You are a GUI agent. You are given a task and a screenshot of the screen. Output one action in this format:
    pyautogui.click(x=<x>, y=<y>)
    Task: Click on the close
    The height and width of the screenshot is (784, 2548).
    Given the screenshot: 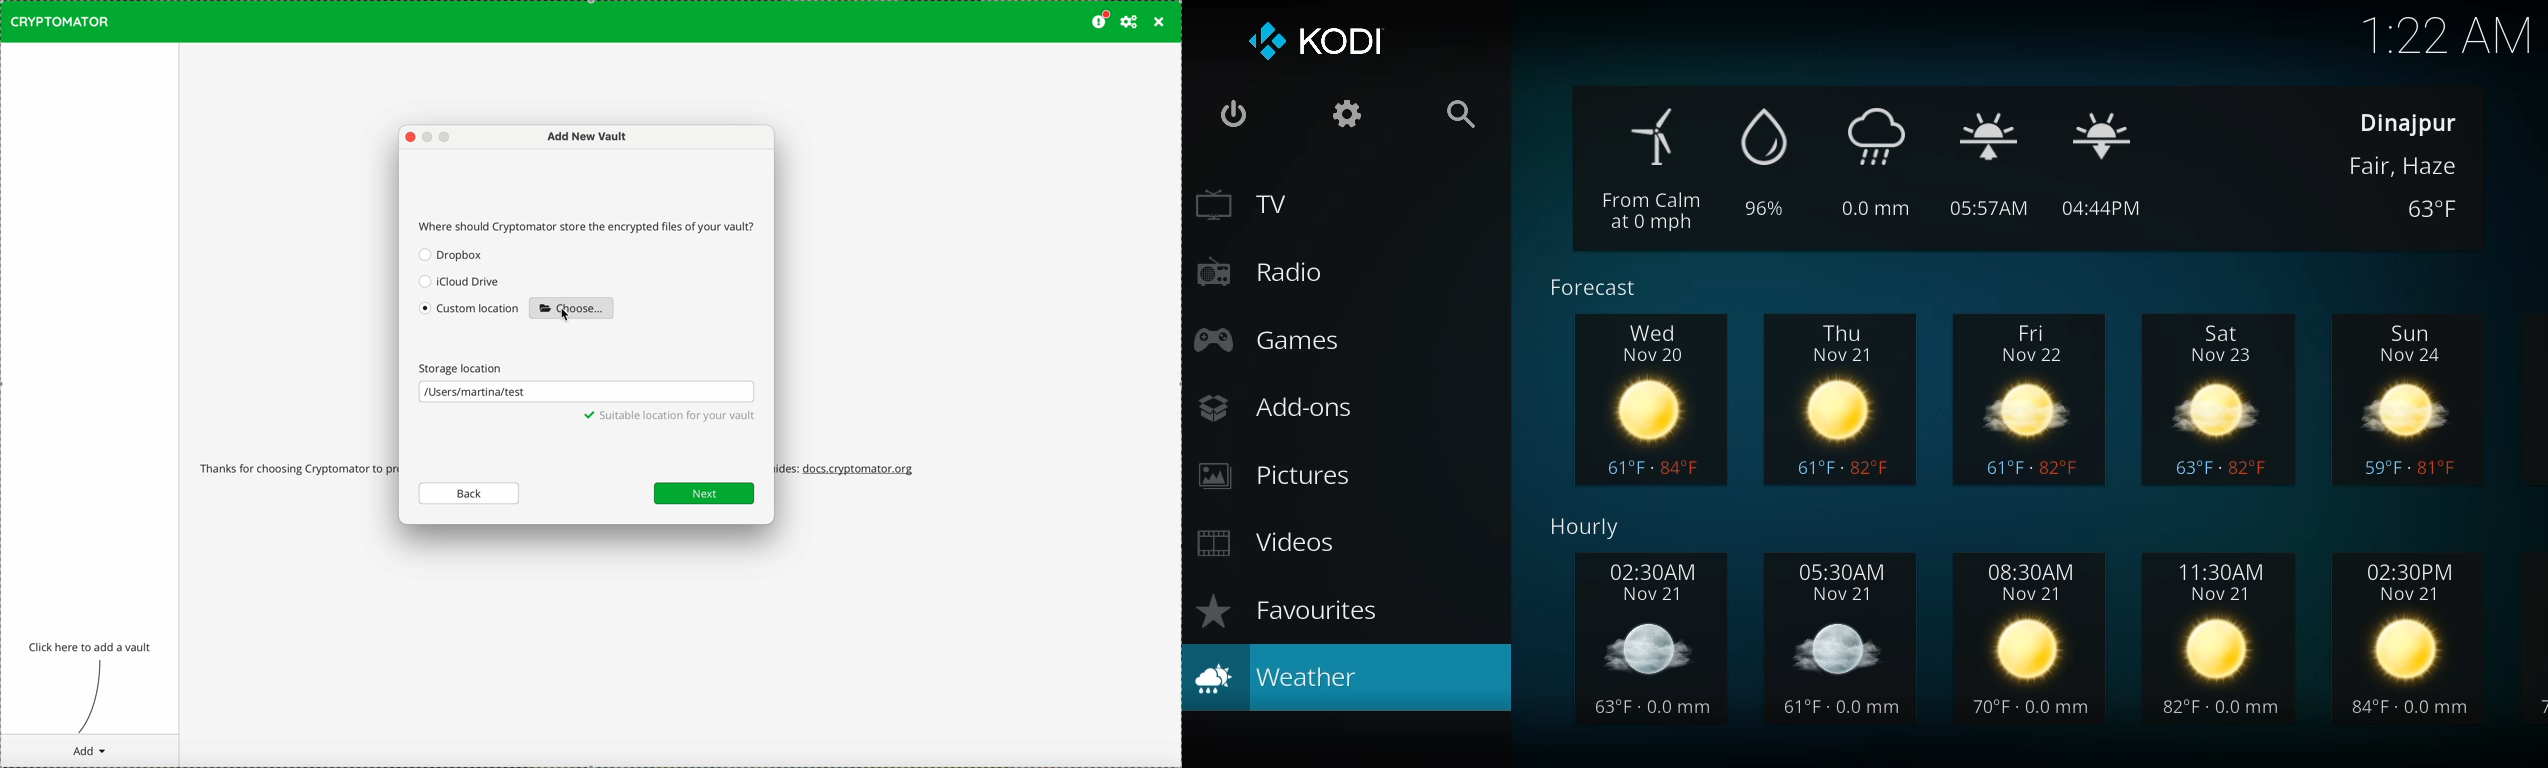 What is the action you would take?
    pyautogui.click(x=410, y=138)
    